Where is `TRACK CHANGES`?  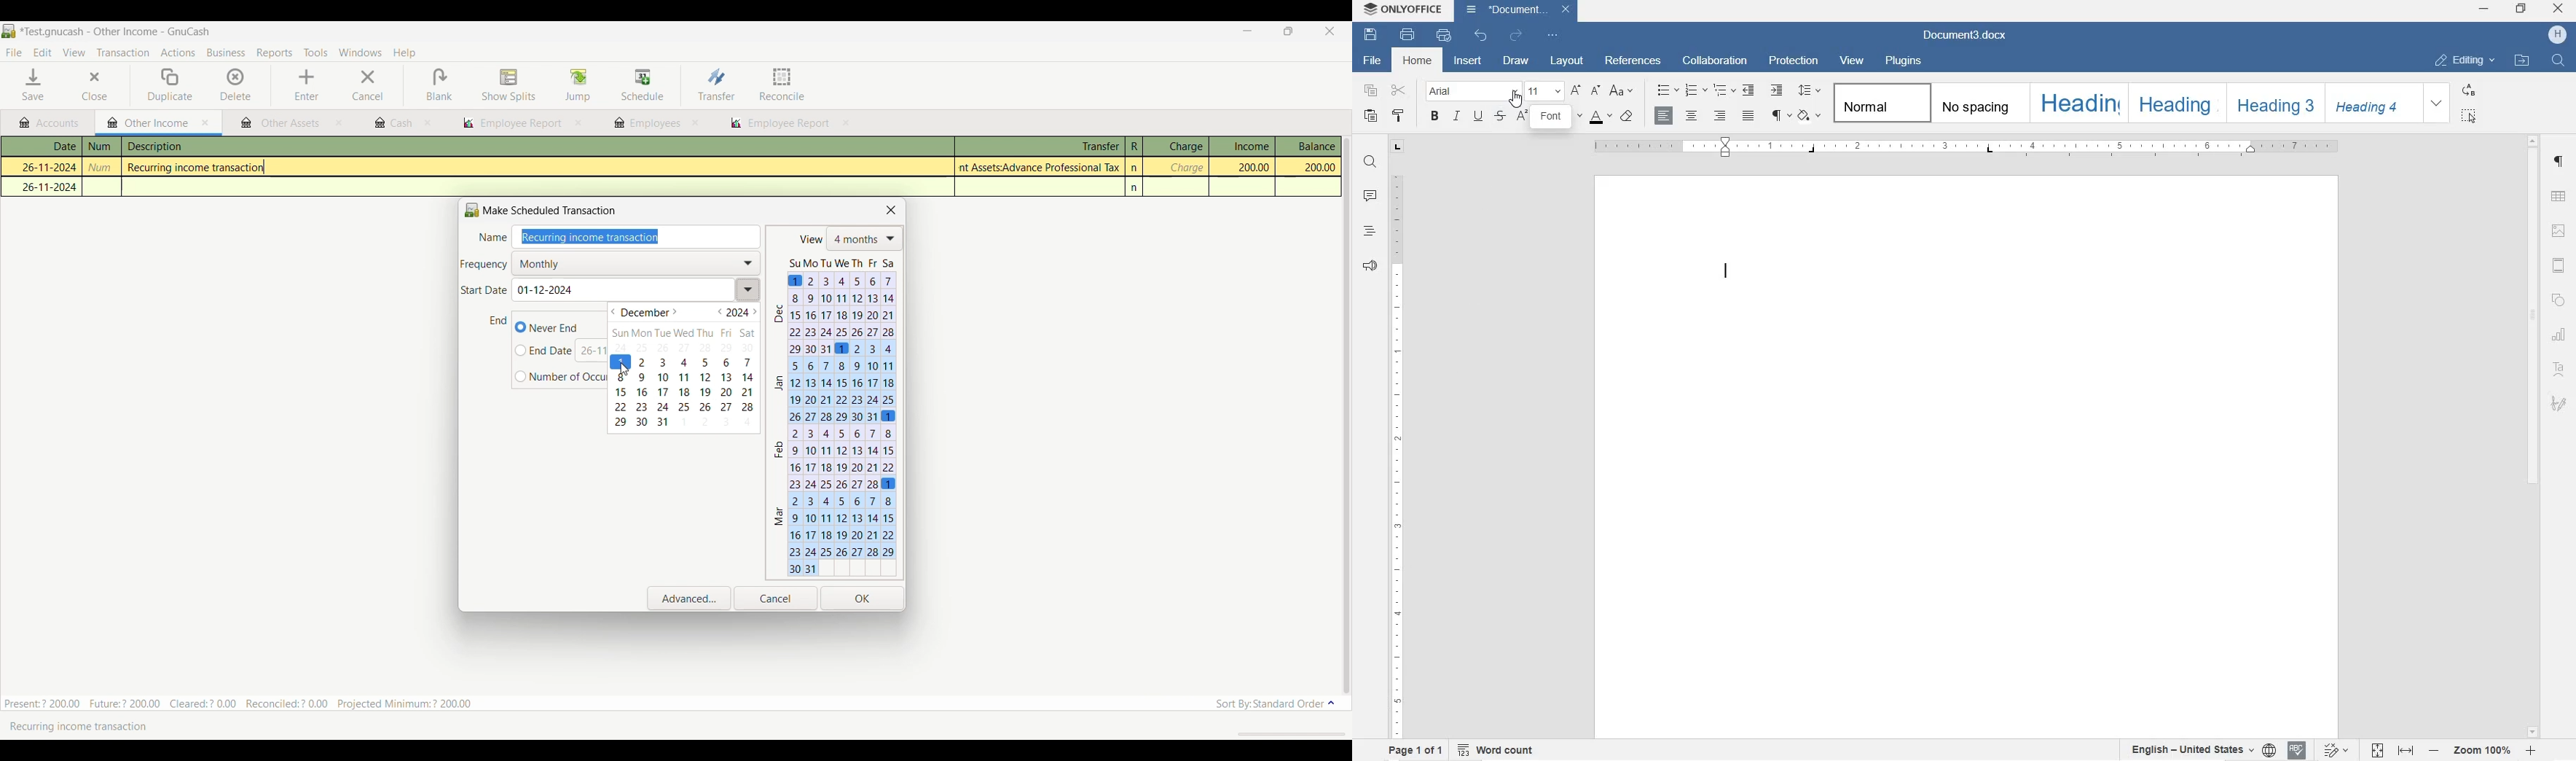
TRACK CHANGES is located at coordinates (2338, 749).